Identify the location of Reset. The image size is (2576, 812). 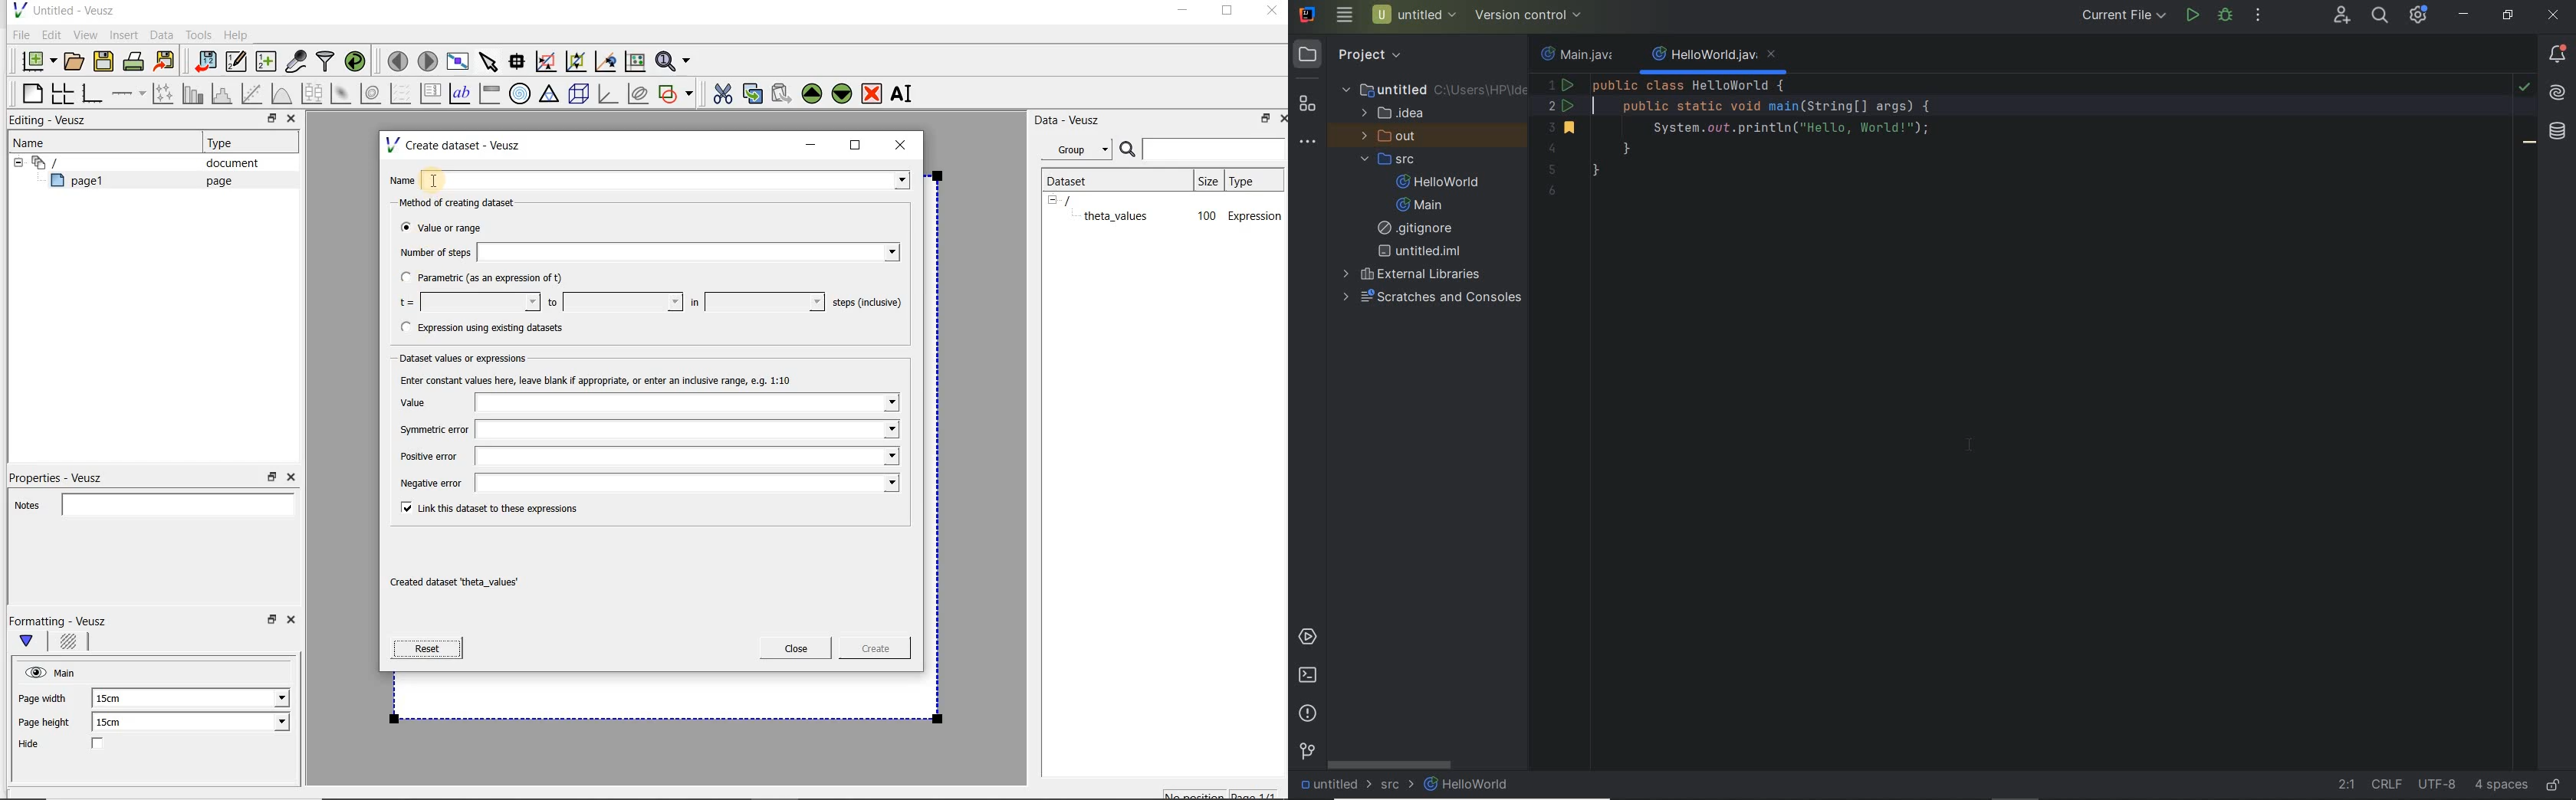
(426, 648).